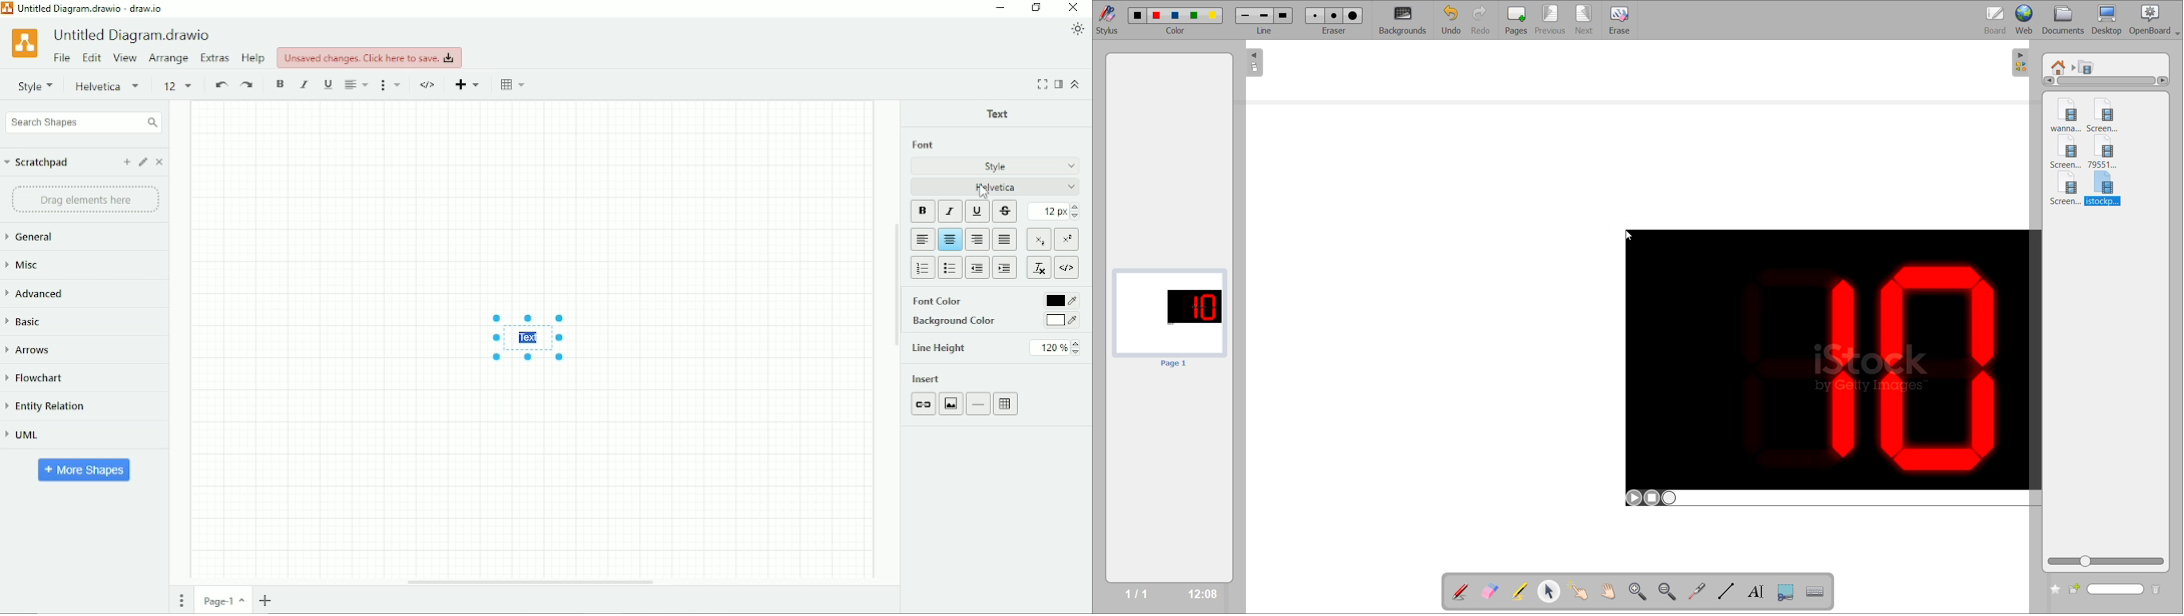 The width and height of the screenshot is (2184, 616). I want to click on Collapse/Expand, so click(1077, 85).